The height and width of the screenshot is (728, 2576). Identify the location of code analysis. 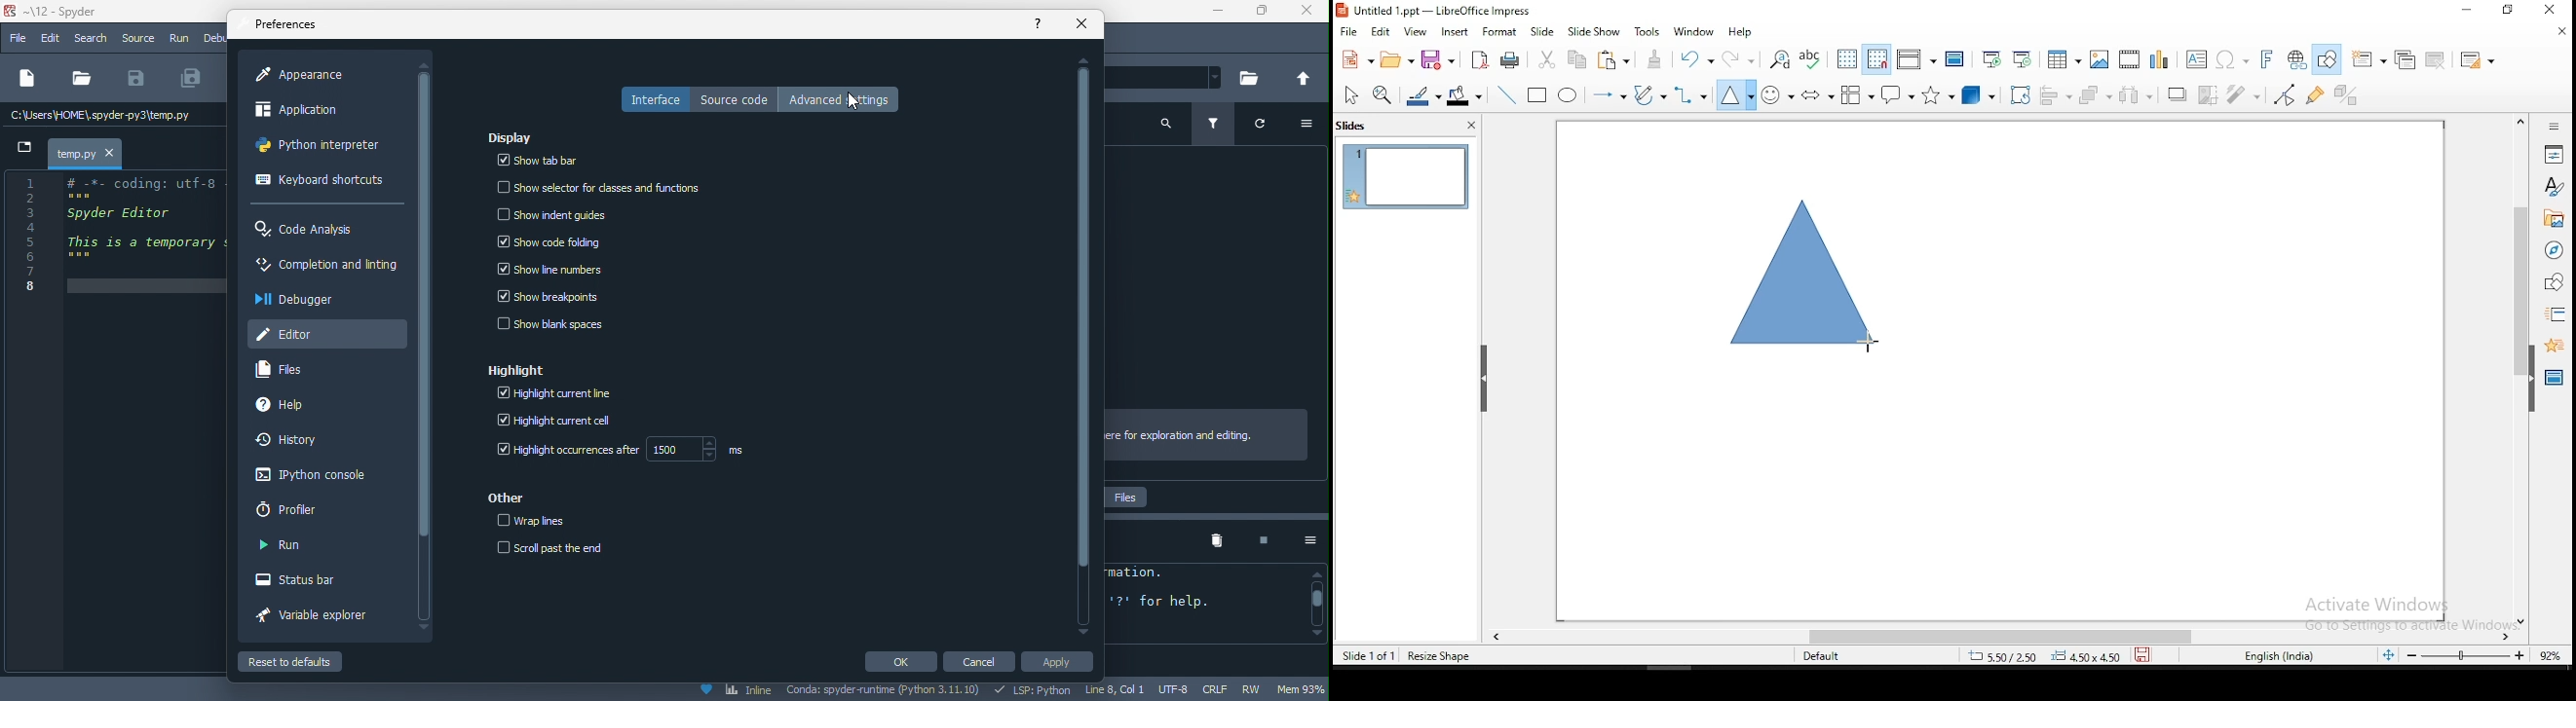
(310, 230).